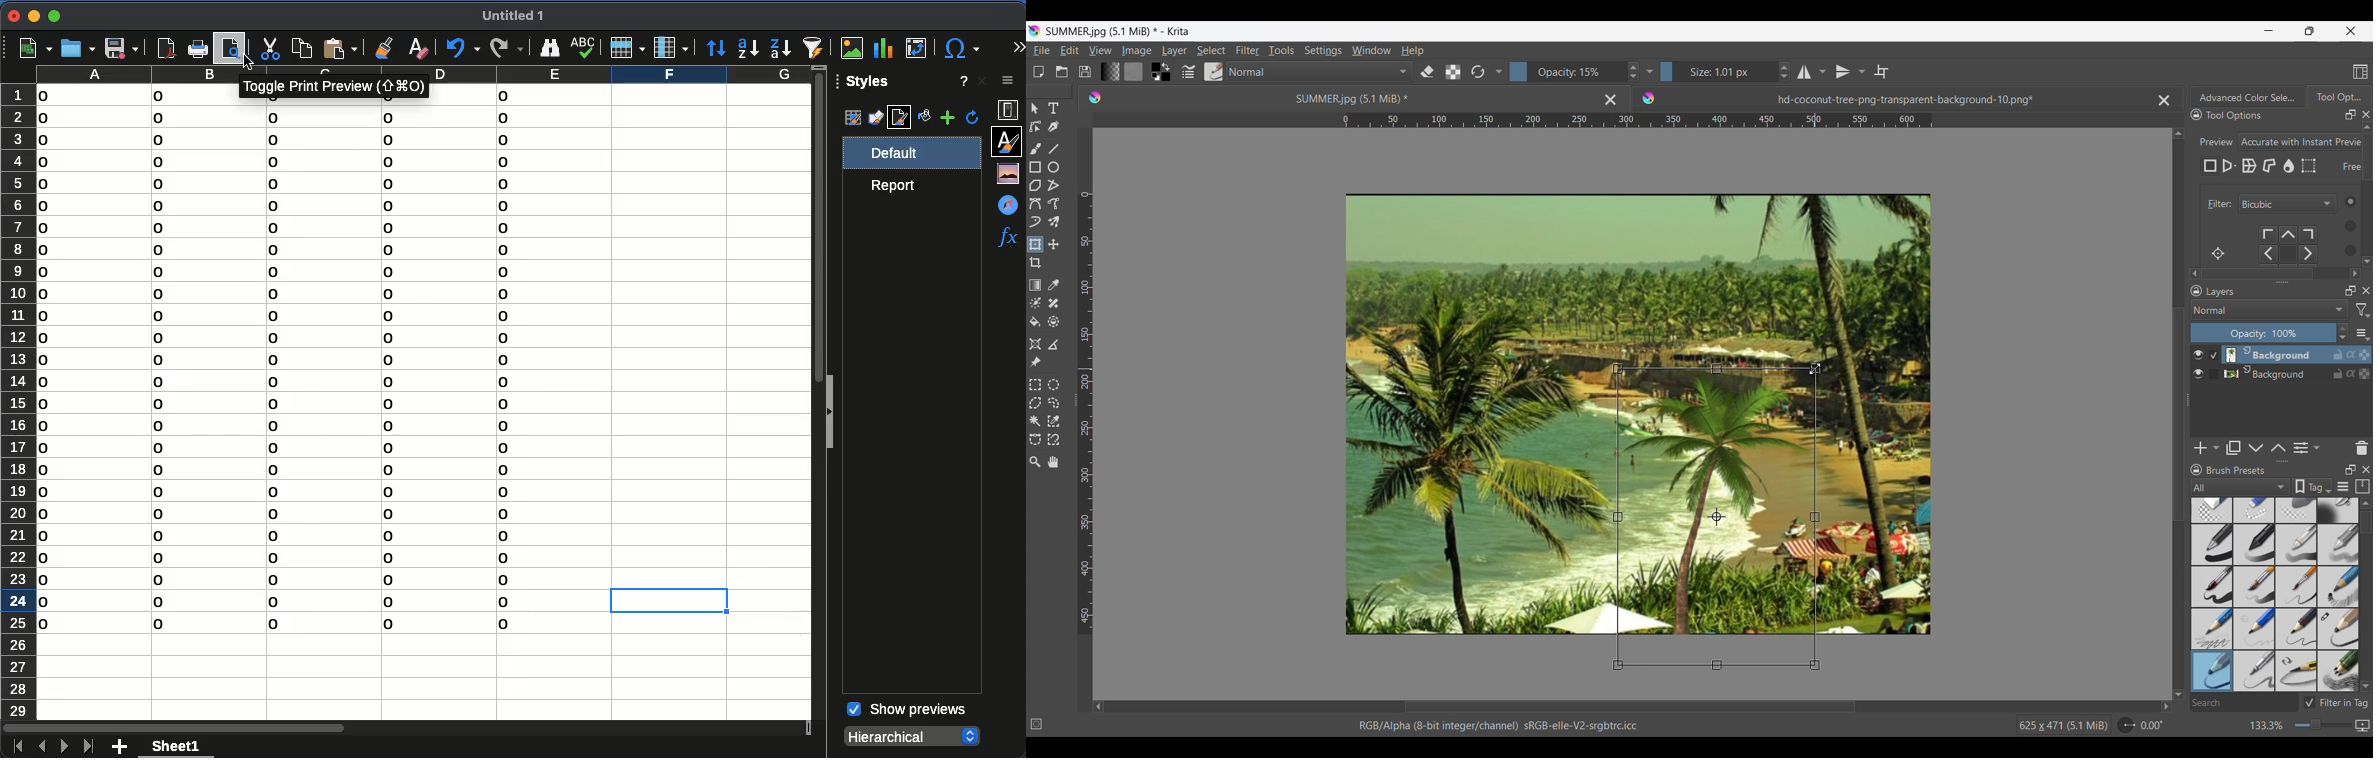 The image size is (2380, 784). Describe the element at coordinates (2367, 470) in the screenshot. I see `Close brush presets panel` at that location.